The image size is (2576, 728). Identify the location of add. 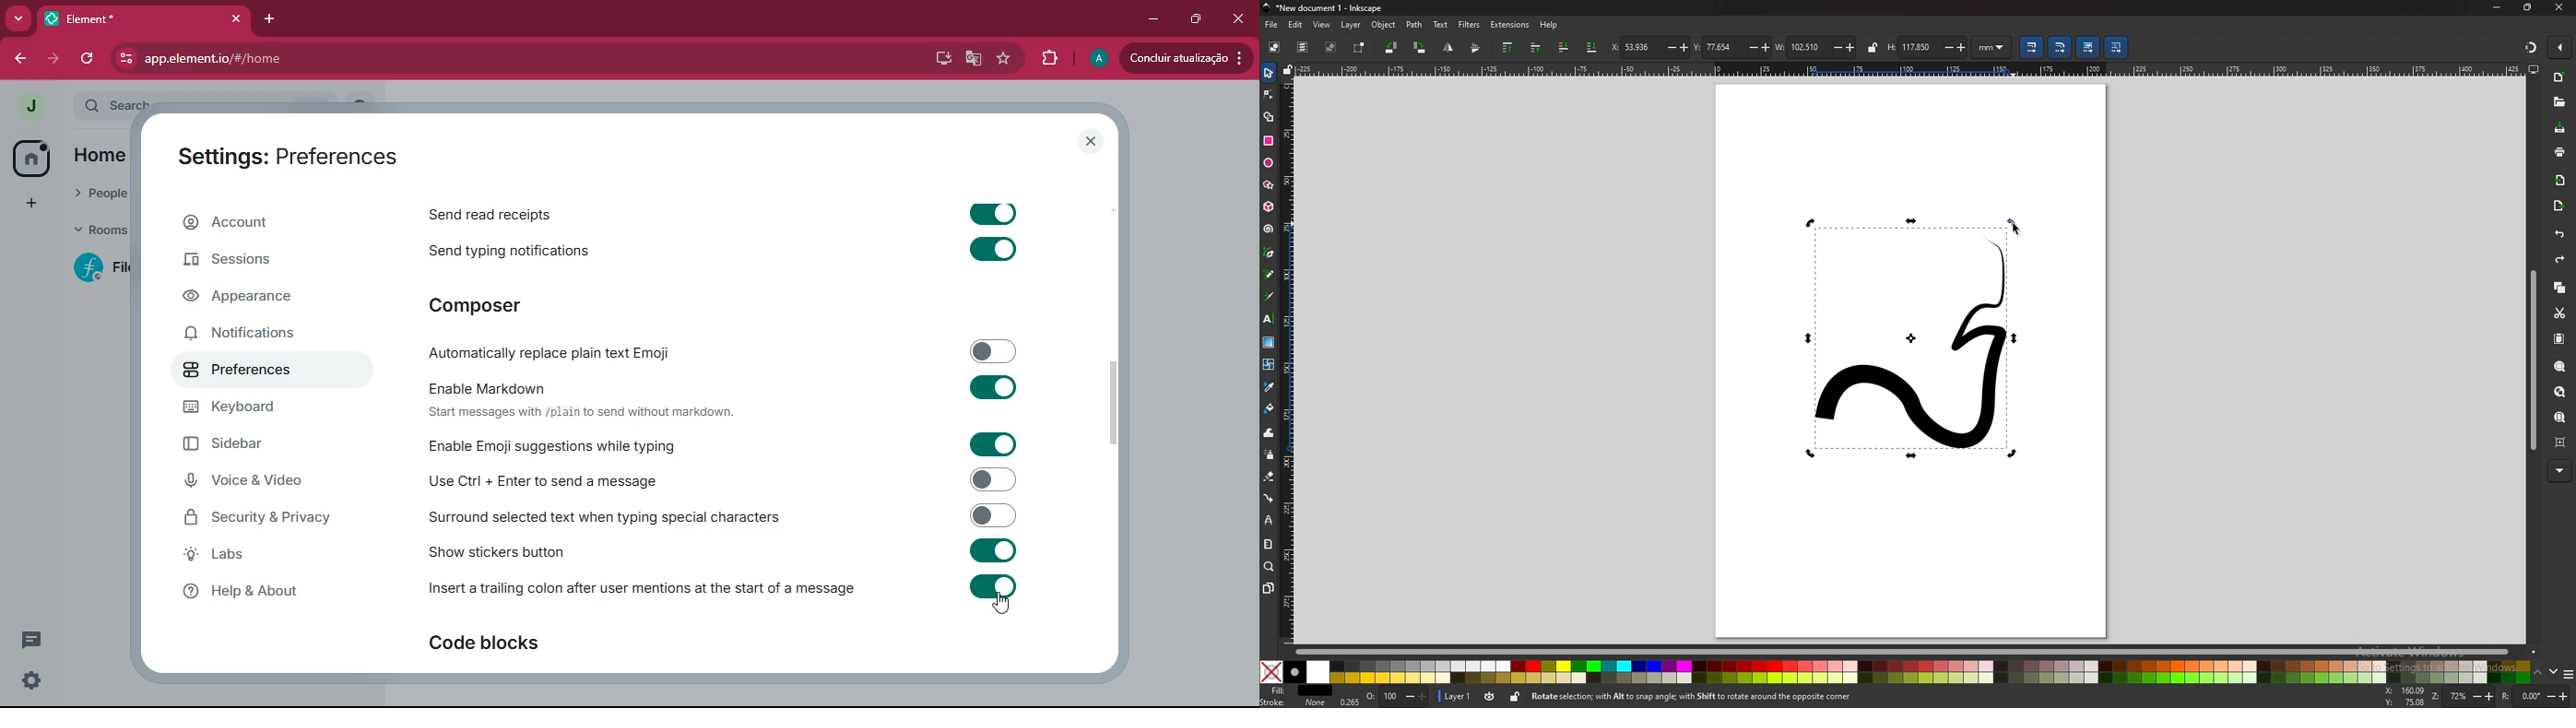
(30, 203).